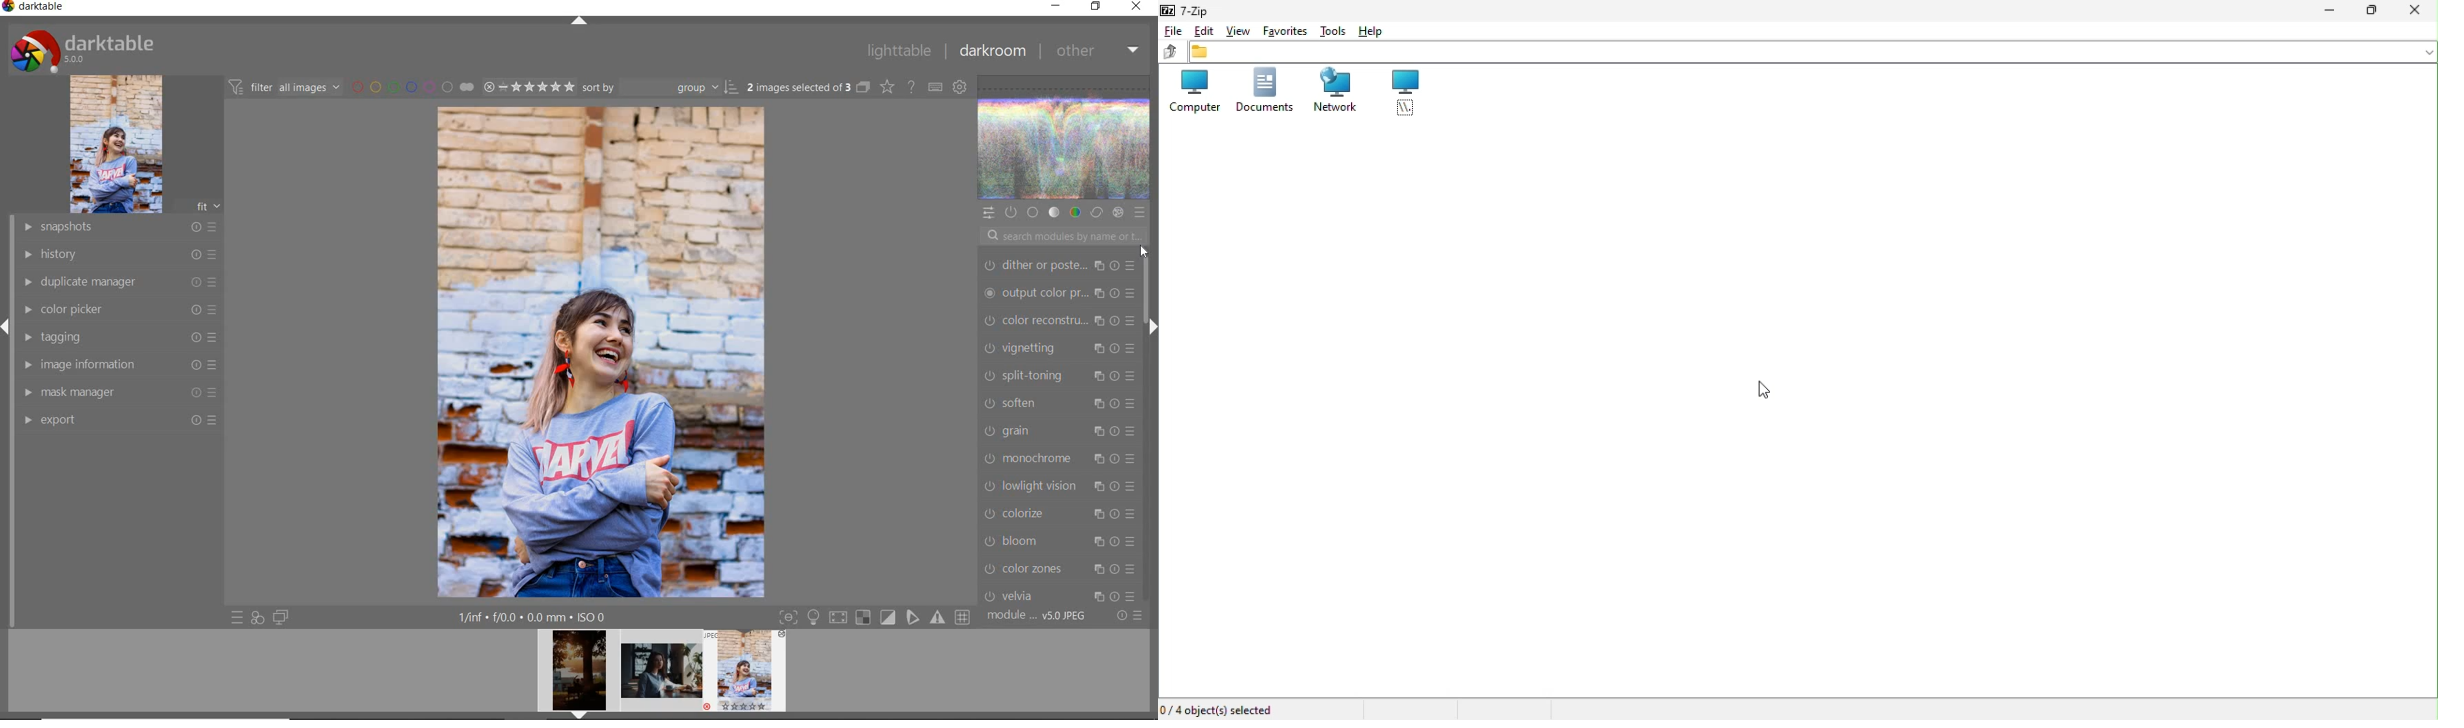 Image resolution: width=2464 pixels, height=728 pixels. I want to click on base , so click(1034, 213).